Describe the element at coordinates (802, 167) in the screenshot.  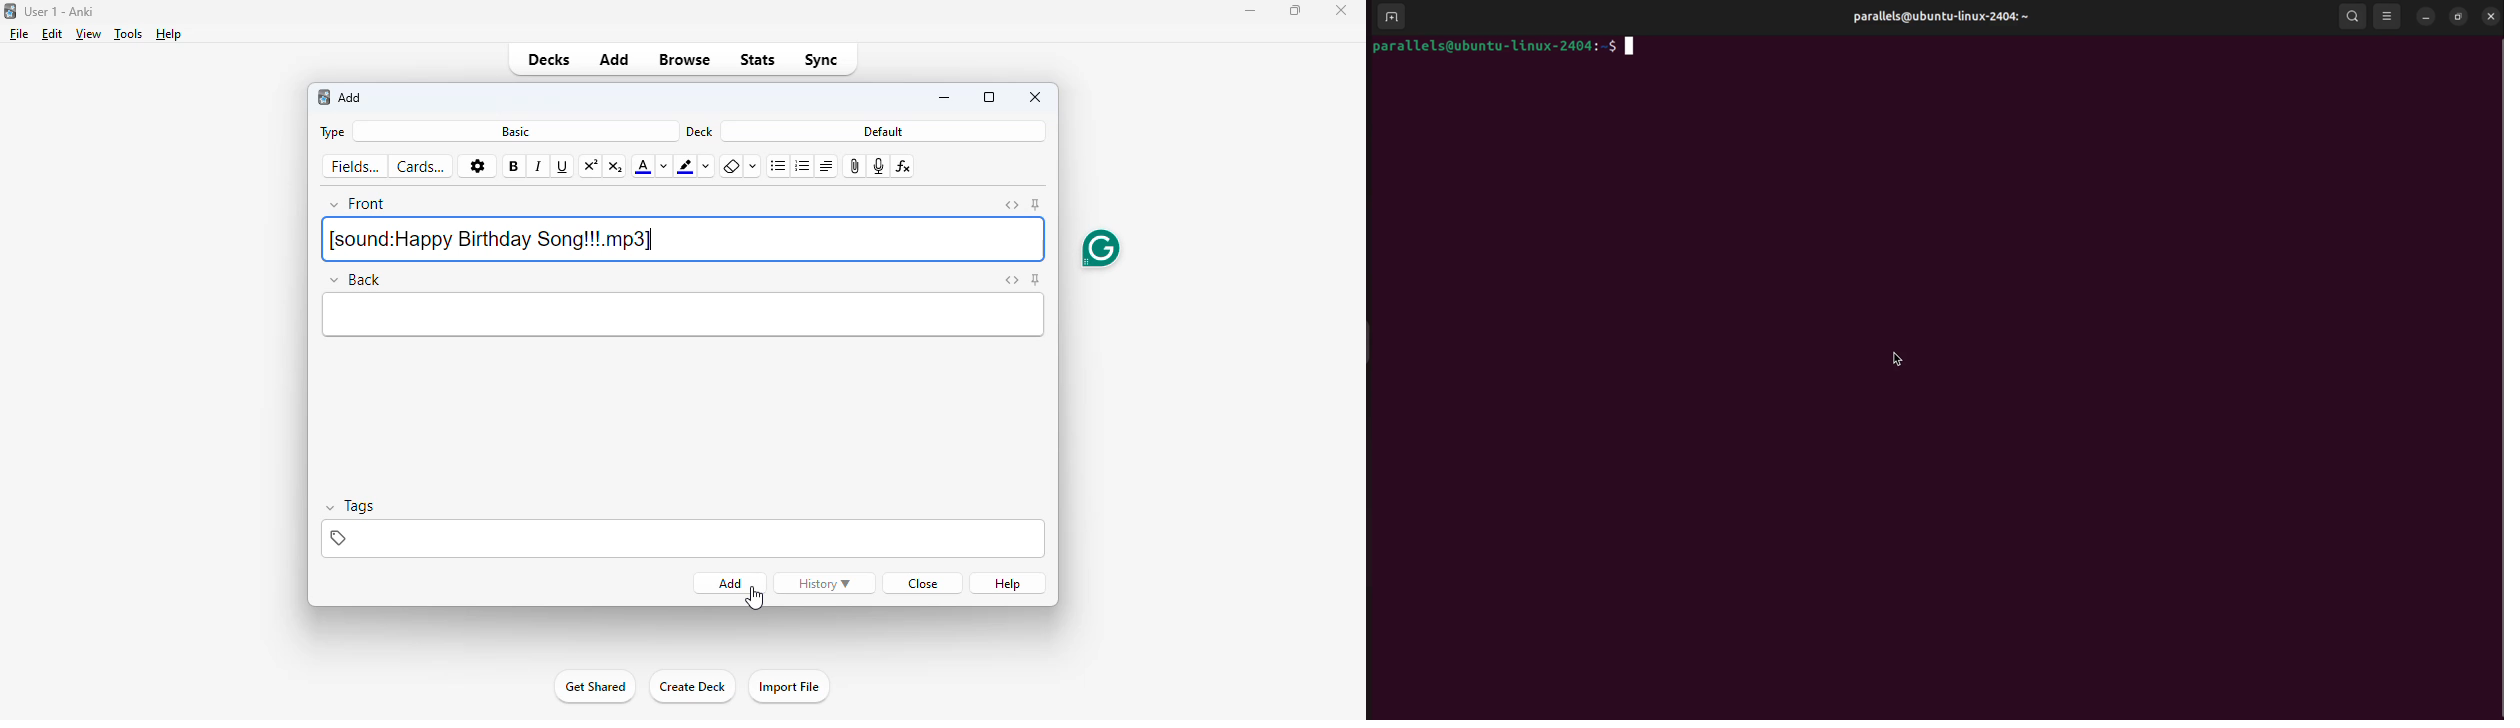
I see `ordered list` at that location.